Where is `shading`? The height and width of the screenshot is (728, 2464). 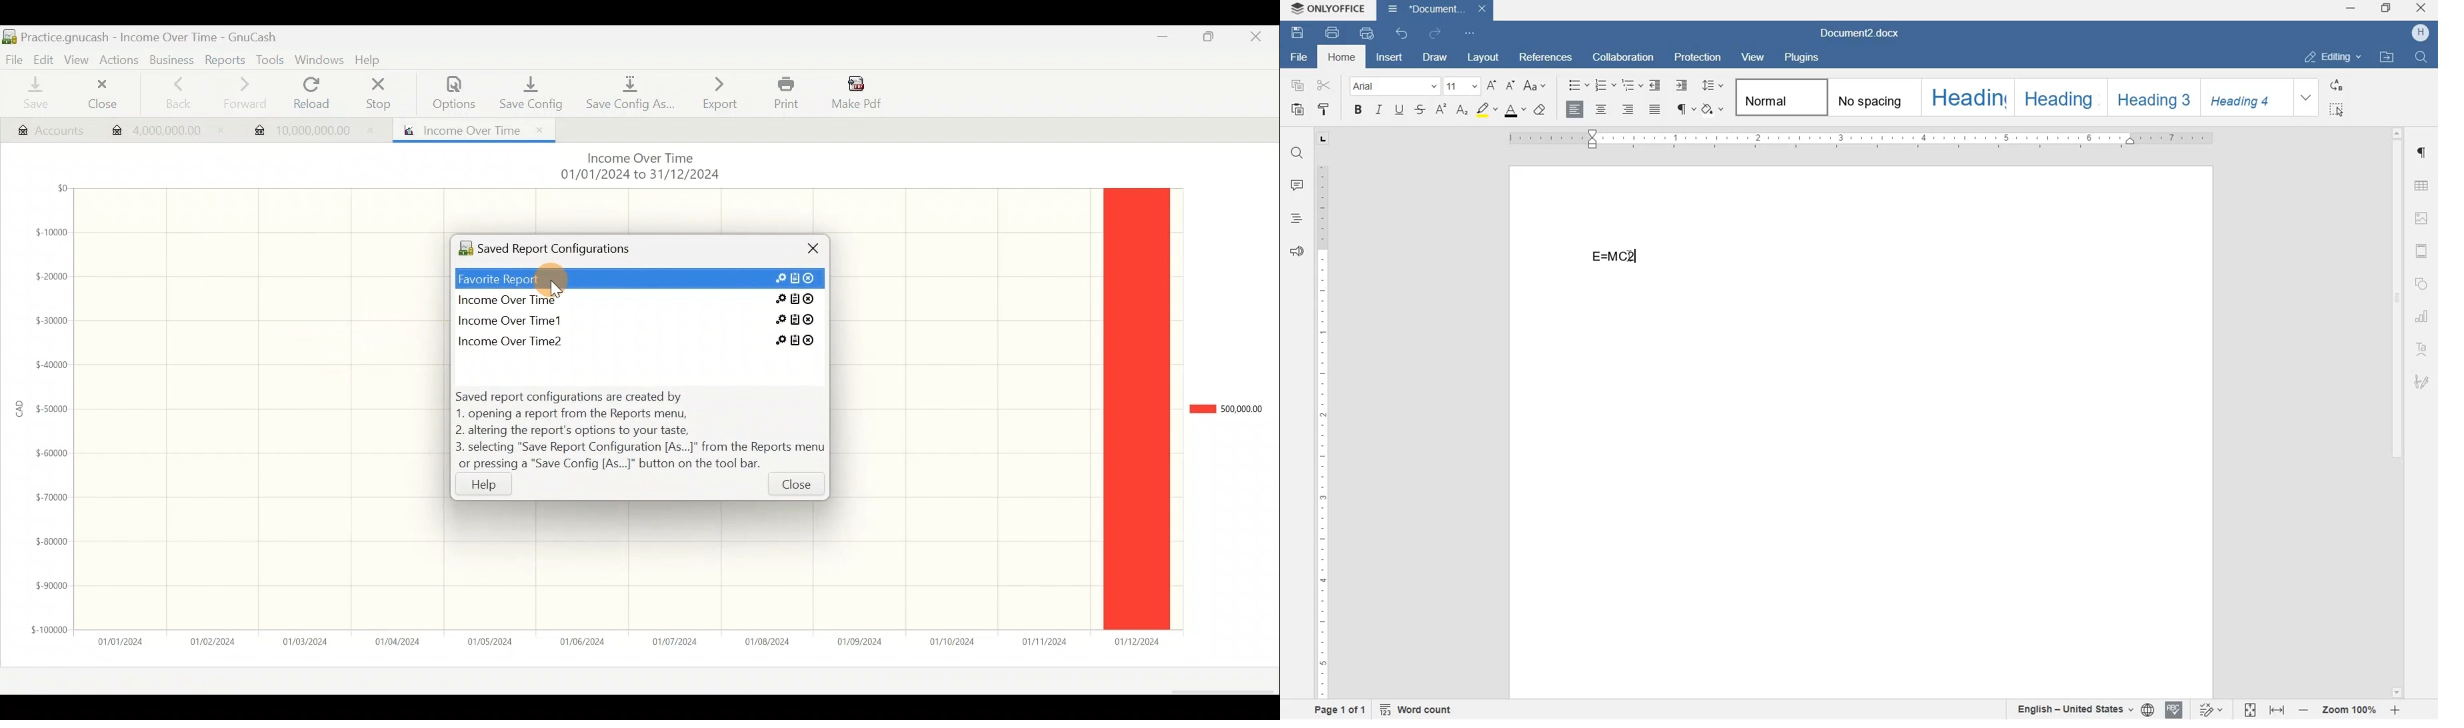 shading is located at coordinates (1711, 110).